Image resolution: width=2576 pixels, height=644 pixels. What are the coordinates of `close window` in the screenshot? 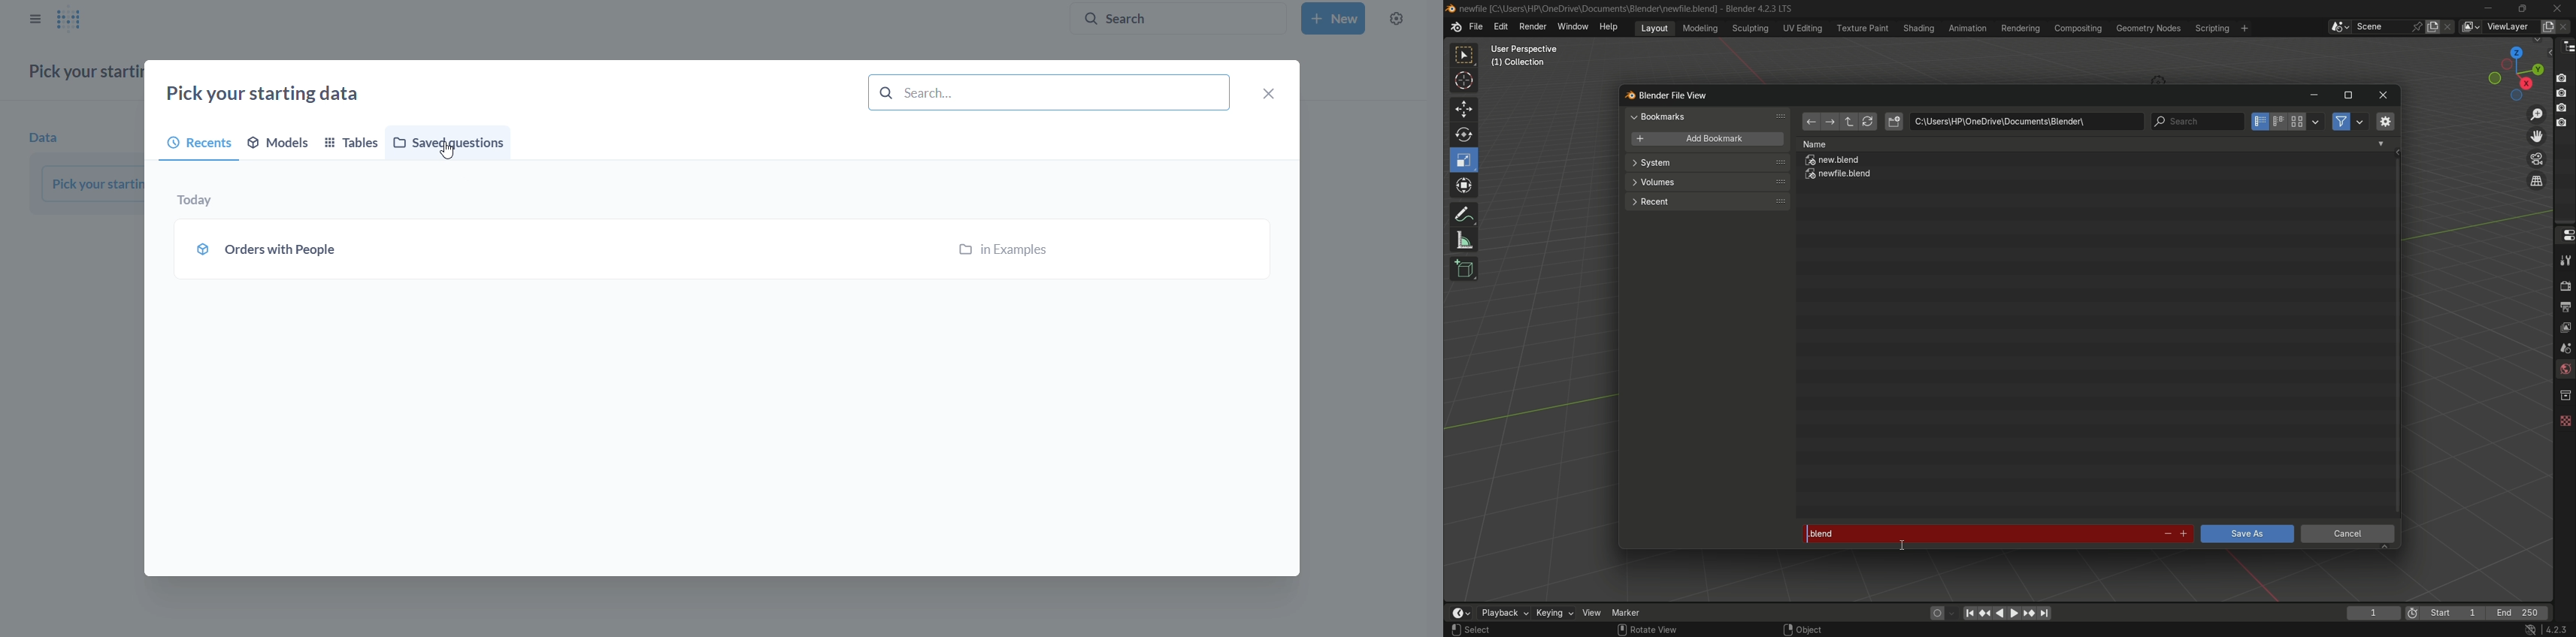 It's located at (2384, 96).